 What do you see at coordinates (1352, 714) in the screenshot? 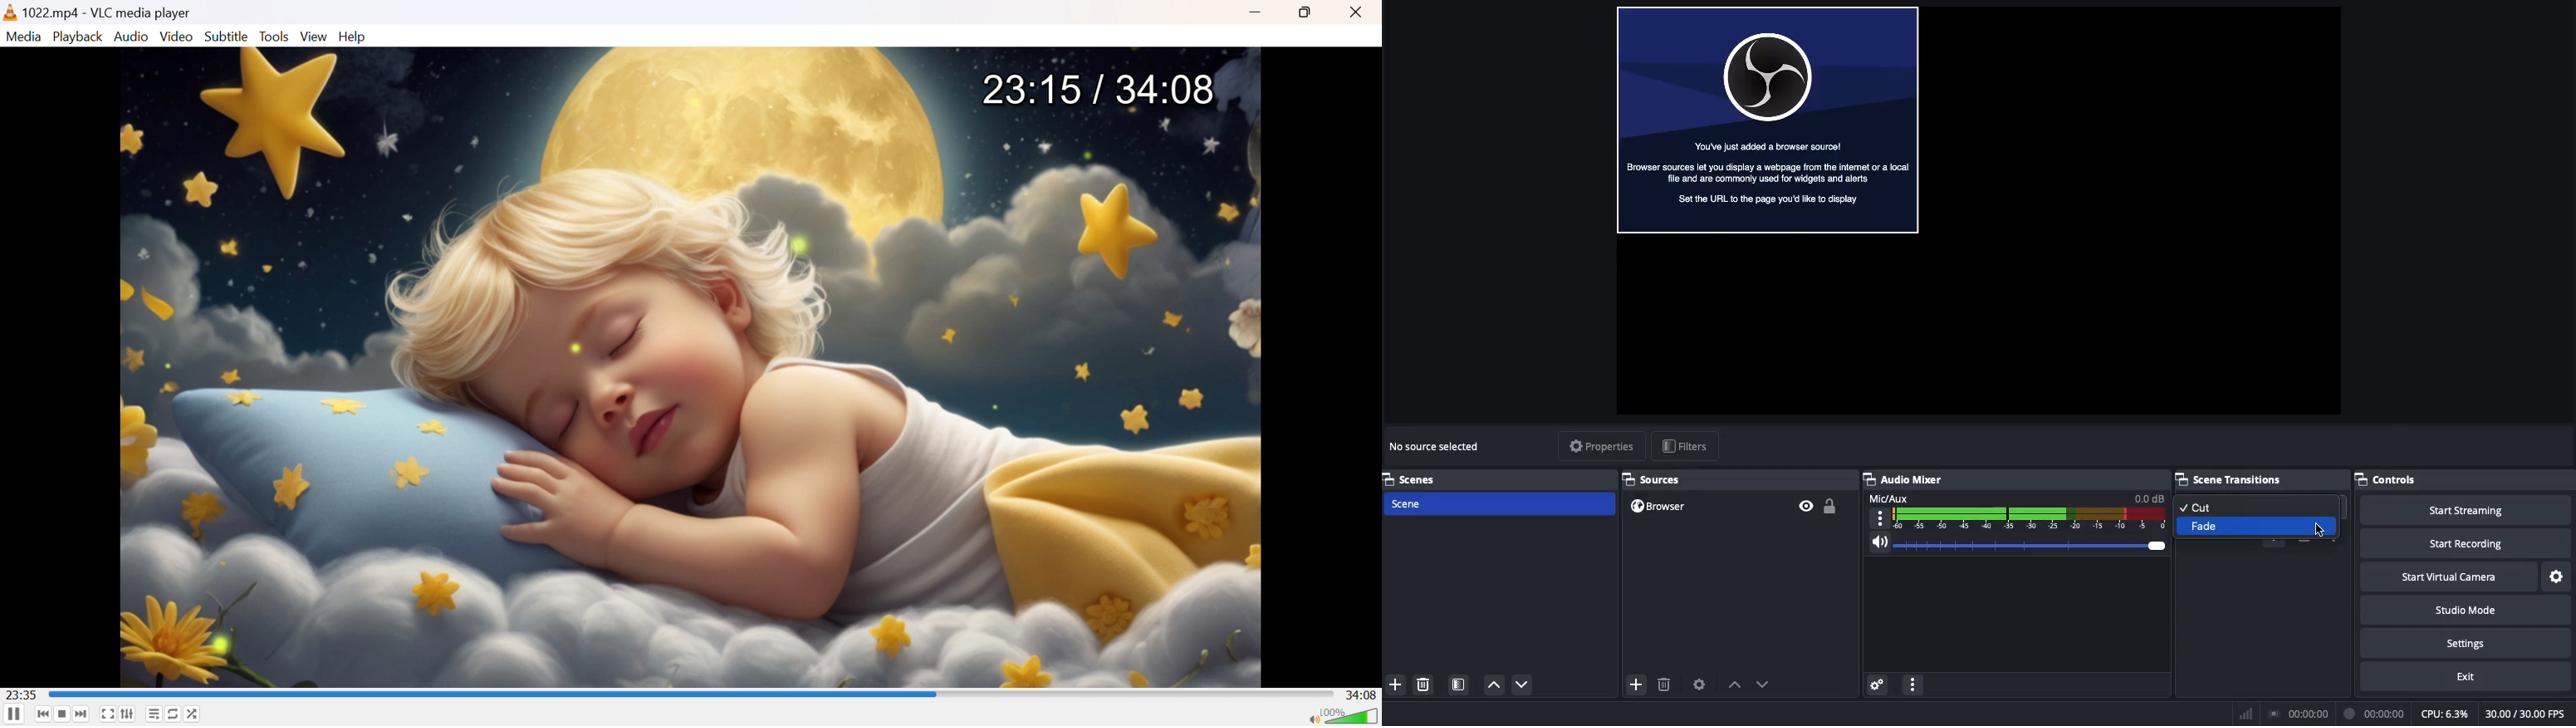
I see `Volume` at bounding box center [1352, 714].